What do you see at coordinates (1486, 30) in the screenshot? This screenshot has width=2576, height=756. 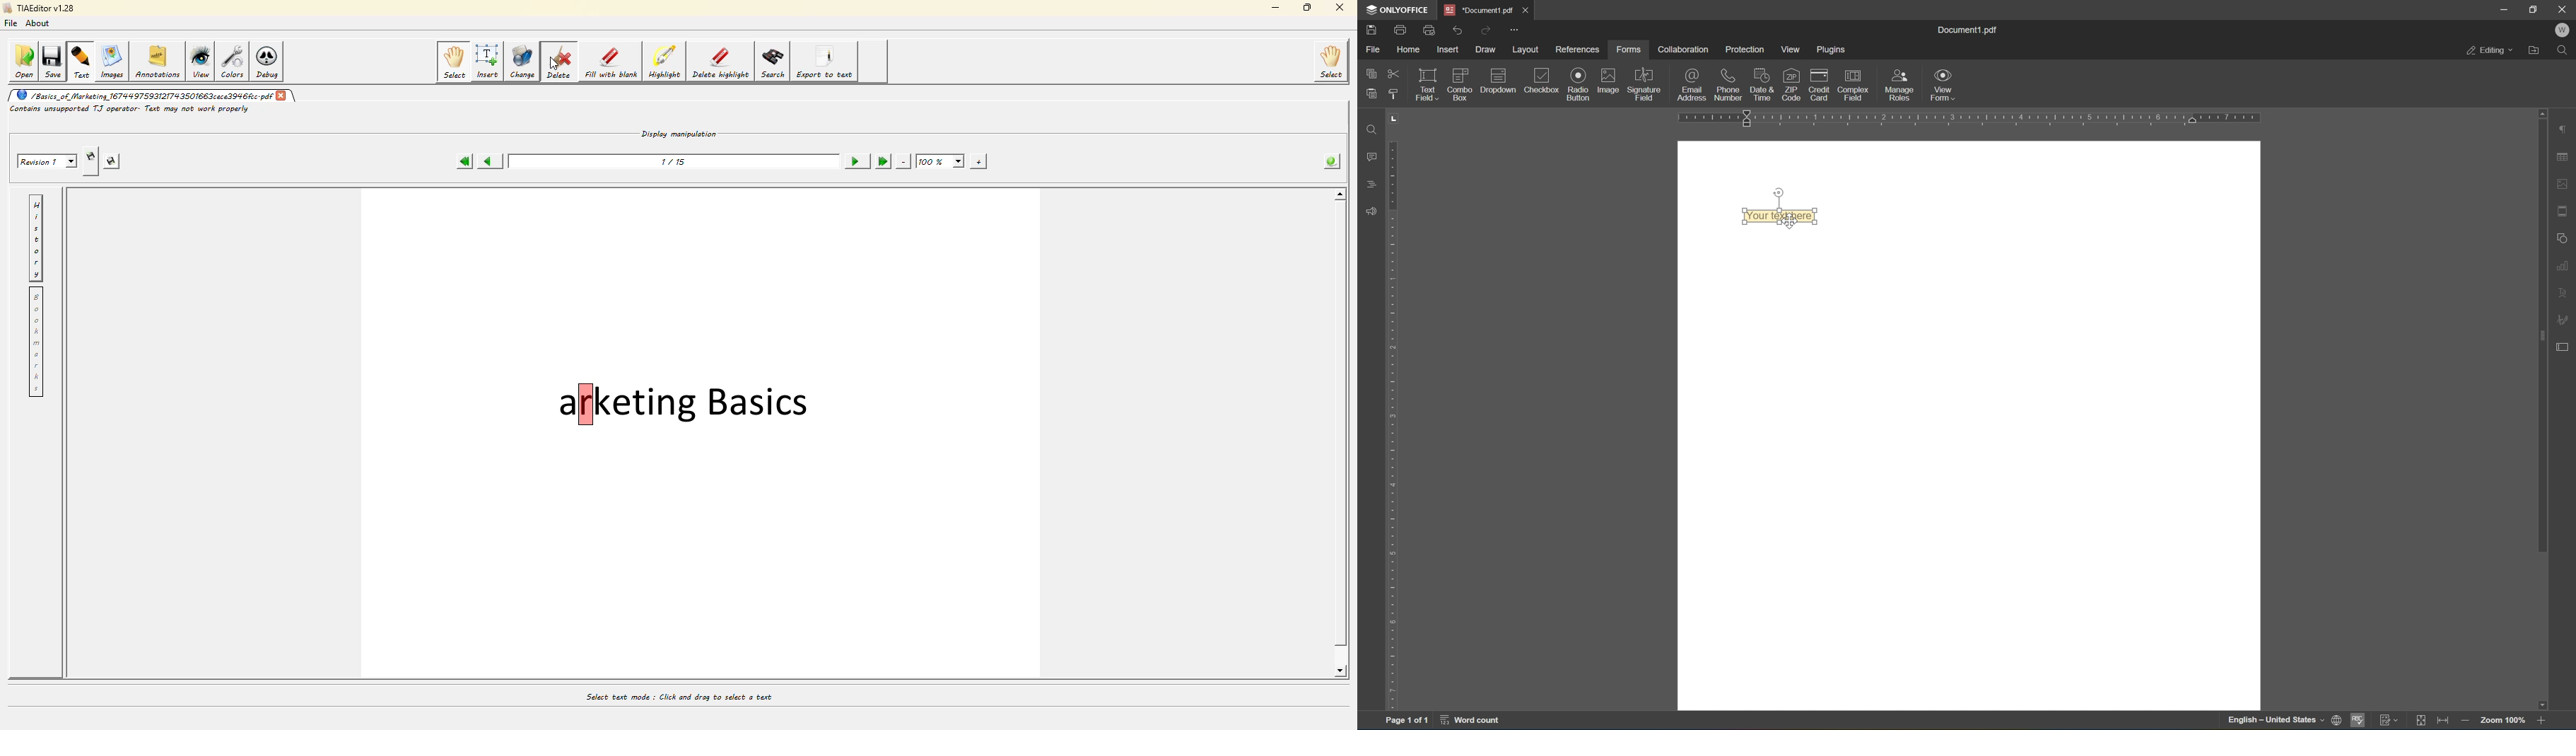 I see `redo` at bounding box center [1486, 30].